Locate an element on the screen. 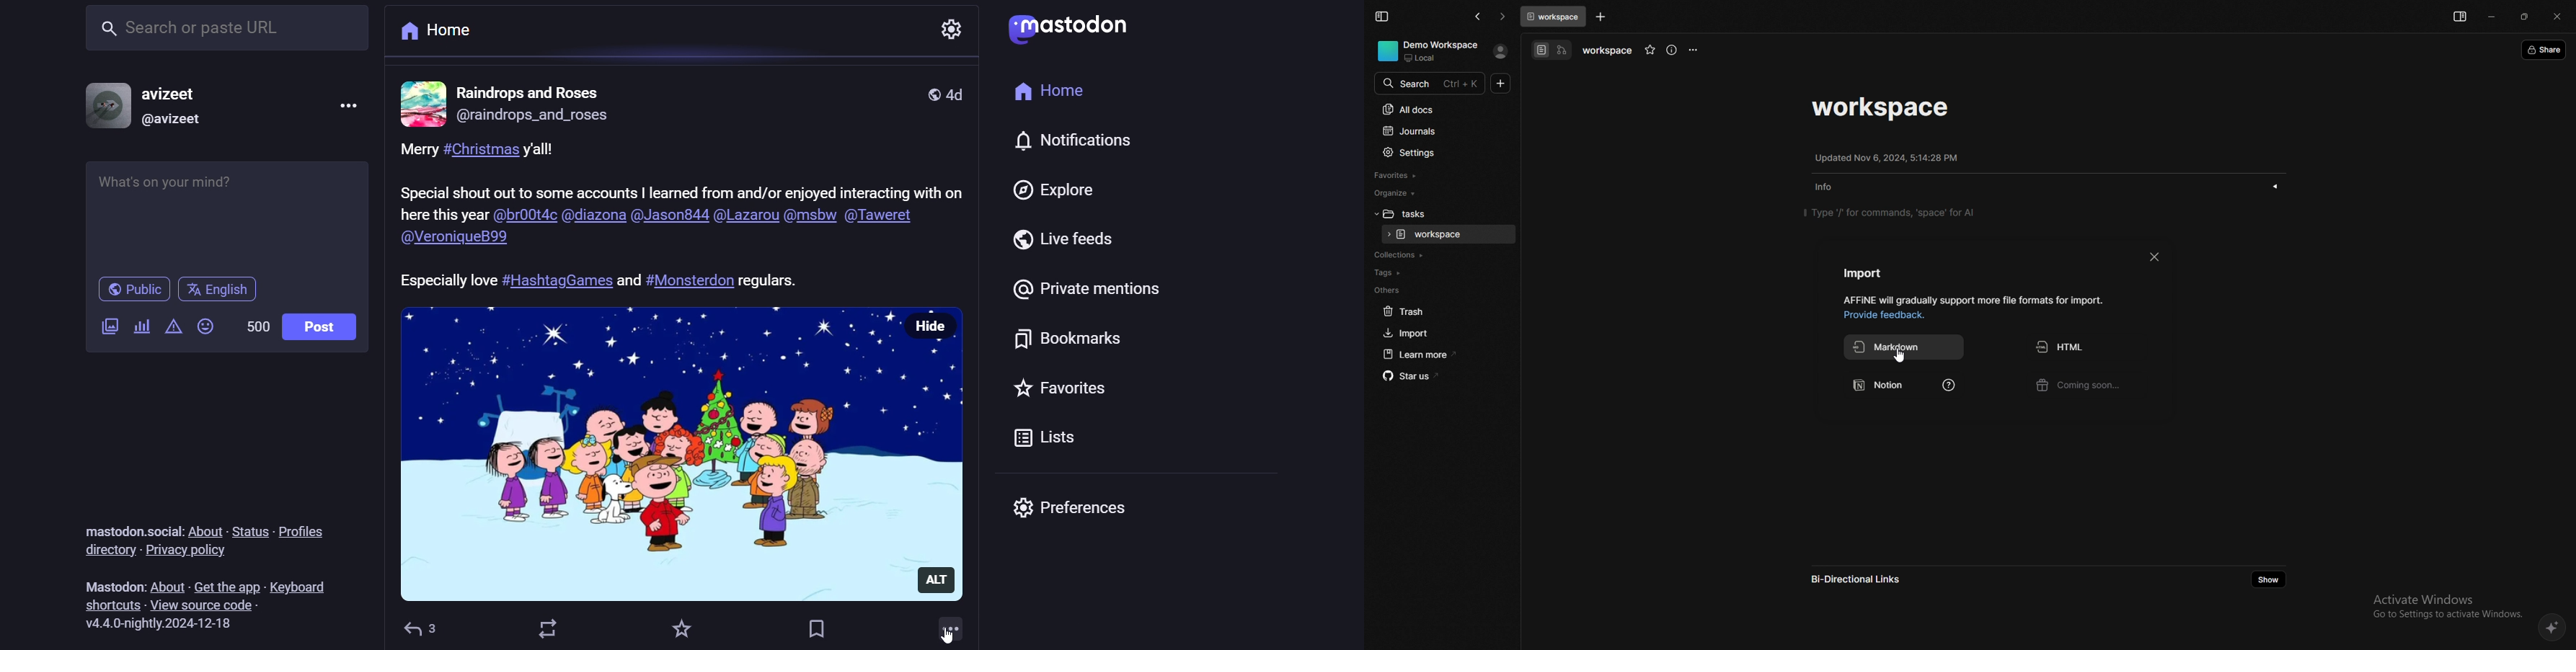  profile picture is located at coordinates (422, 102).